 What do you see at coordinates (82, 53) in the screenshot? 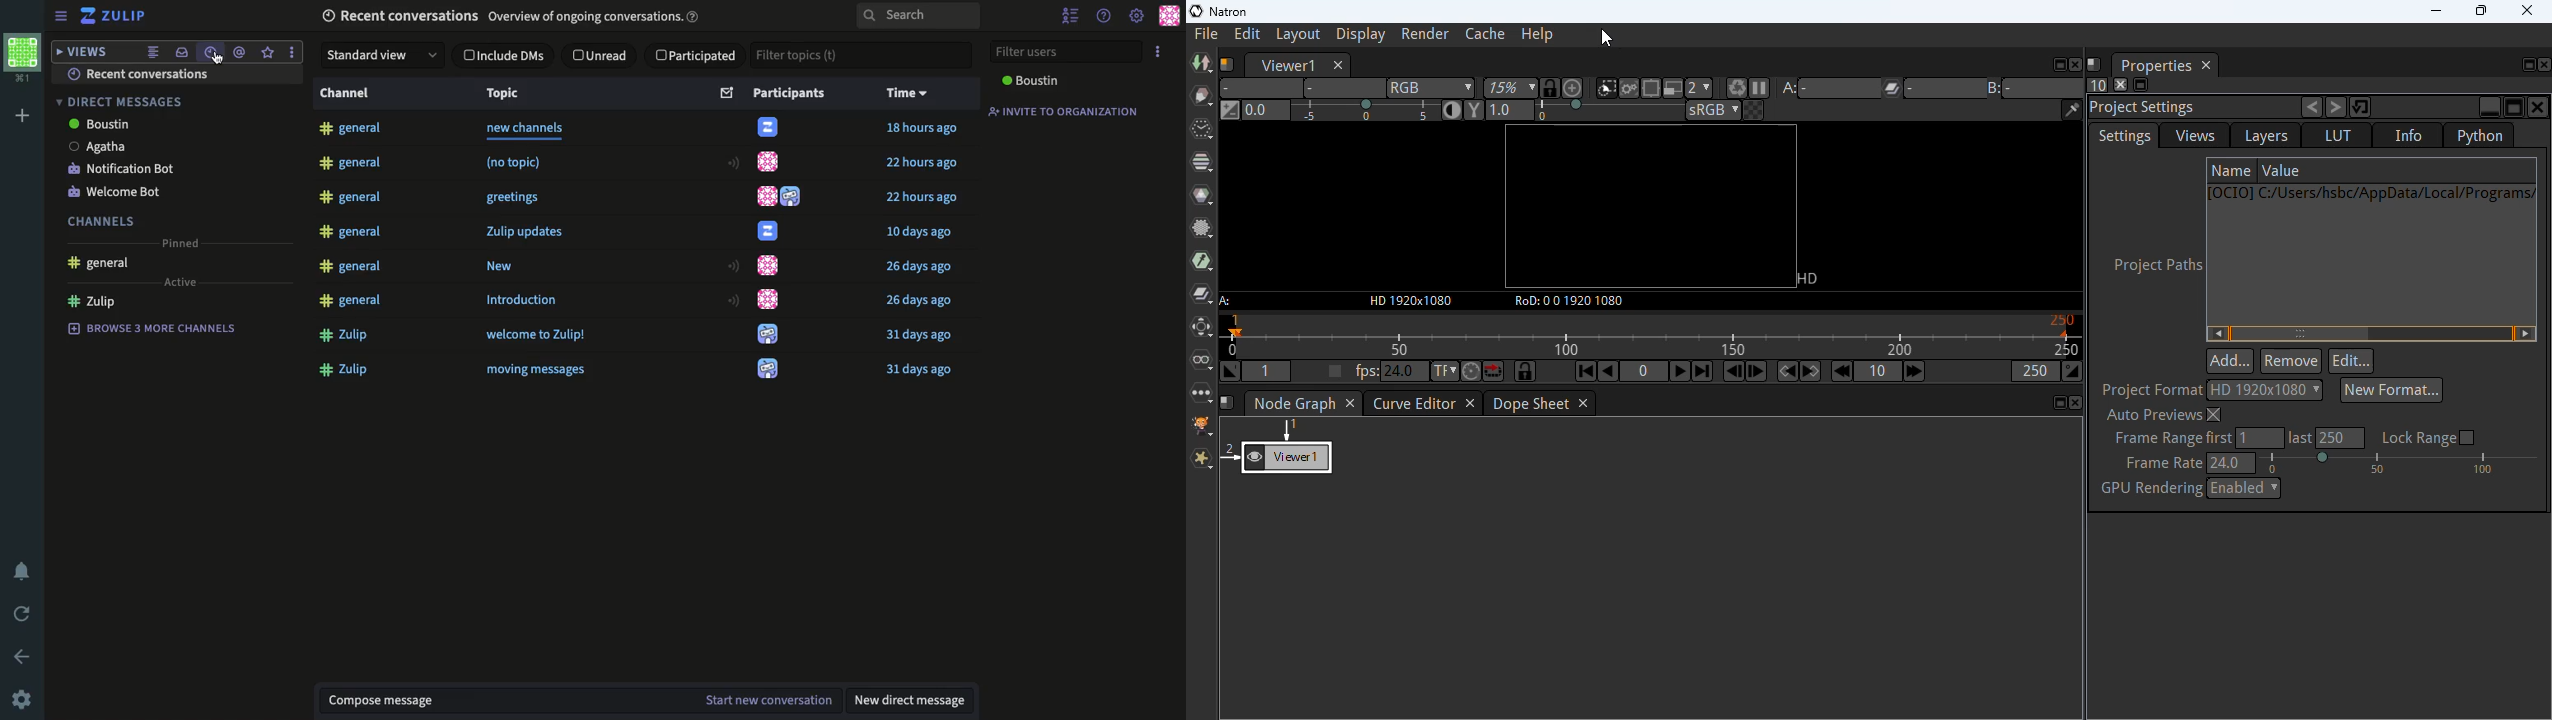
I see `views` at bounding box center [82, 53].